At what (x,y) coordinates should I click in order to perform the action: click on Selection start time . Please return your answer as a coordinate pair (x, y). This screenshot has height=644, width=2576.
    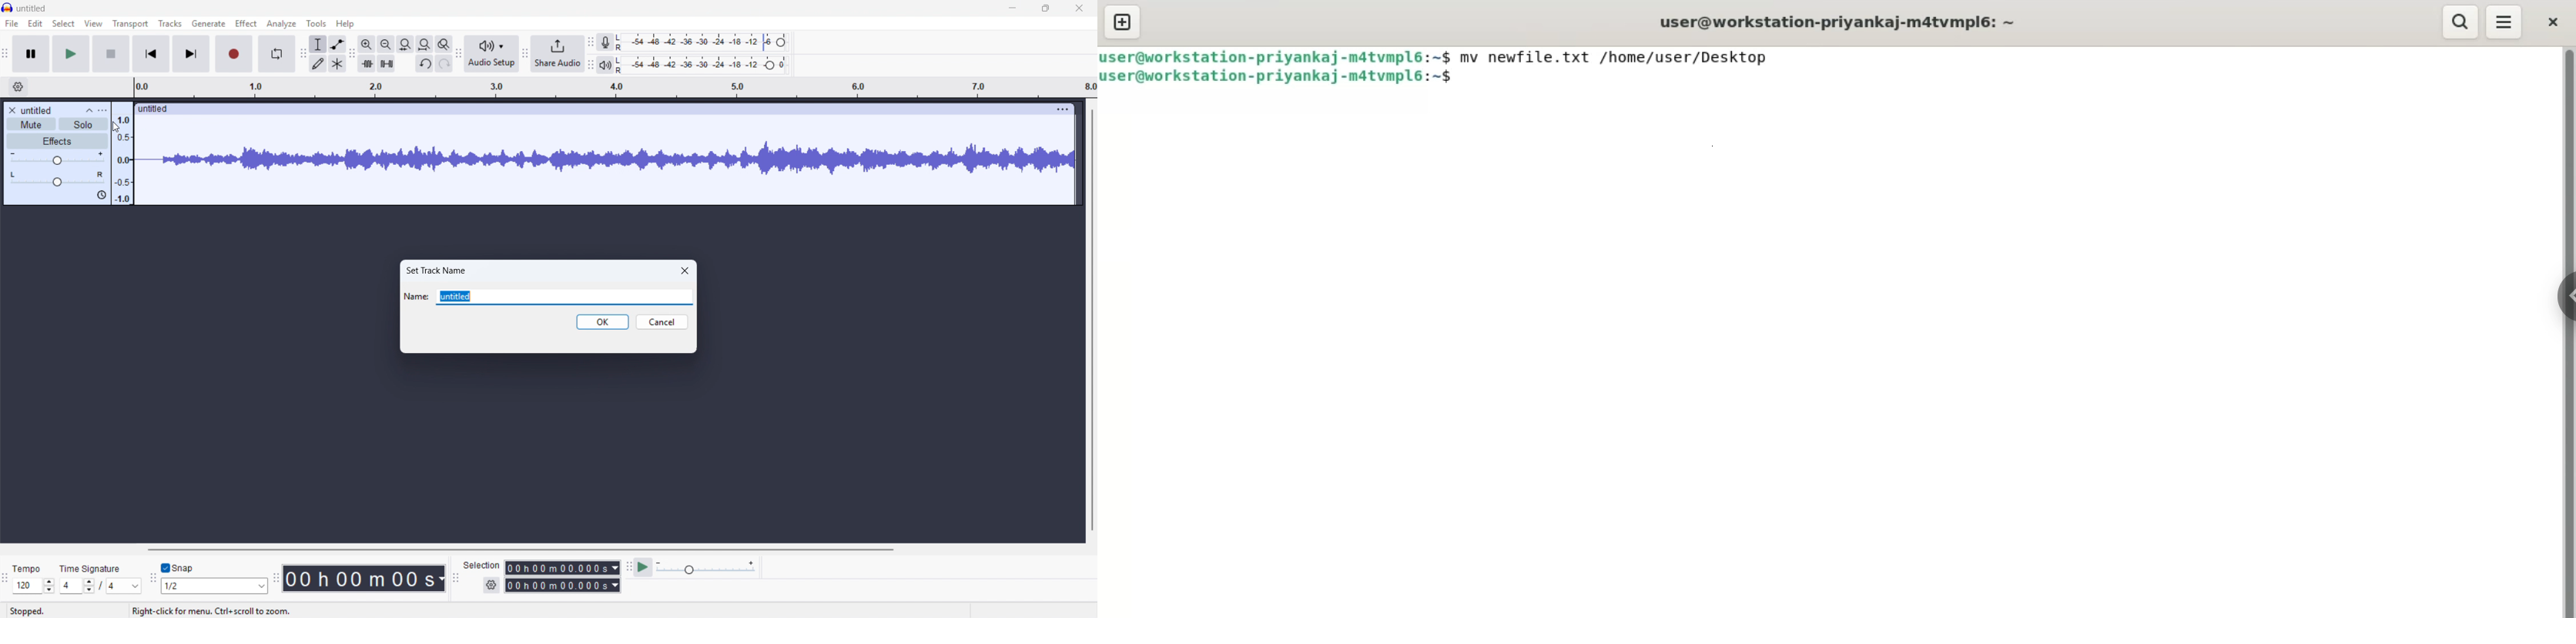
    Looking at the image, I should click on (563, 568).